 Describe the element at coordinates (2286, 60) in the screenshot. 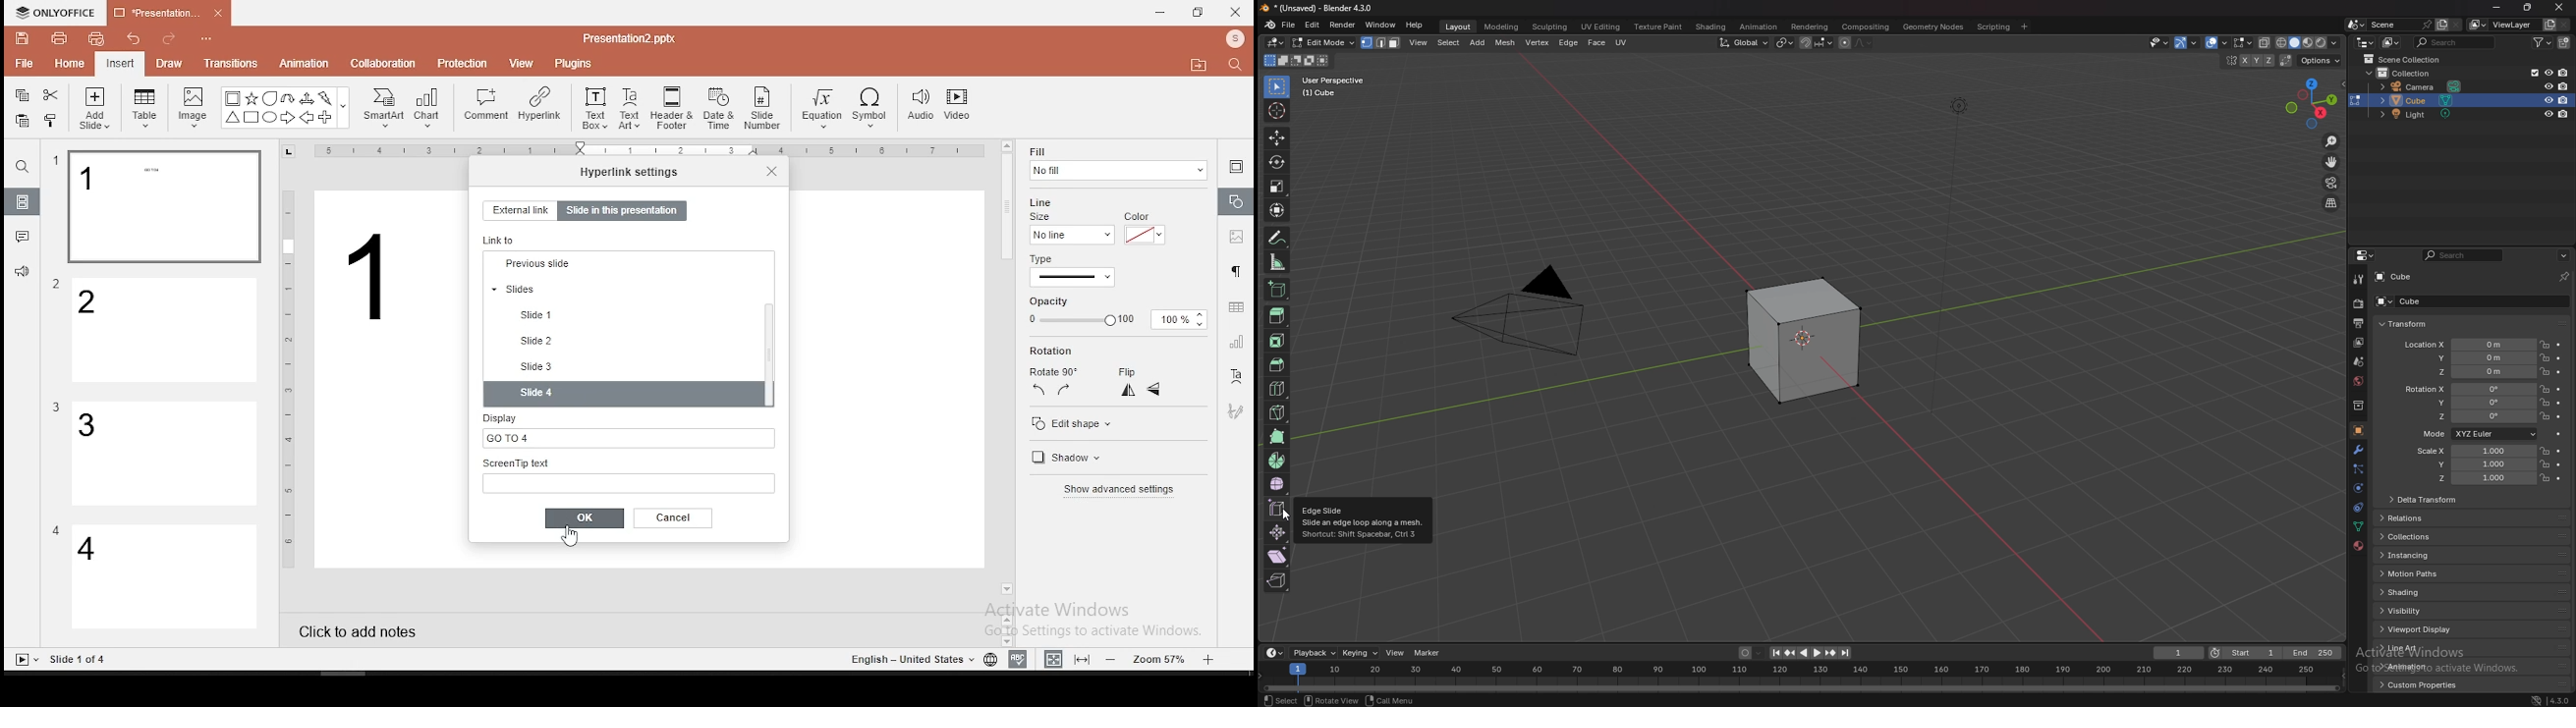

I see `auto merge vertices` at that location.